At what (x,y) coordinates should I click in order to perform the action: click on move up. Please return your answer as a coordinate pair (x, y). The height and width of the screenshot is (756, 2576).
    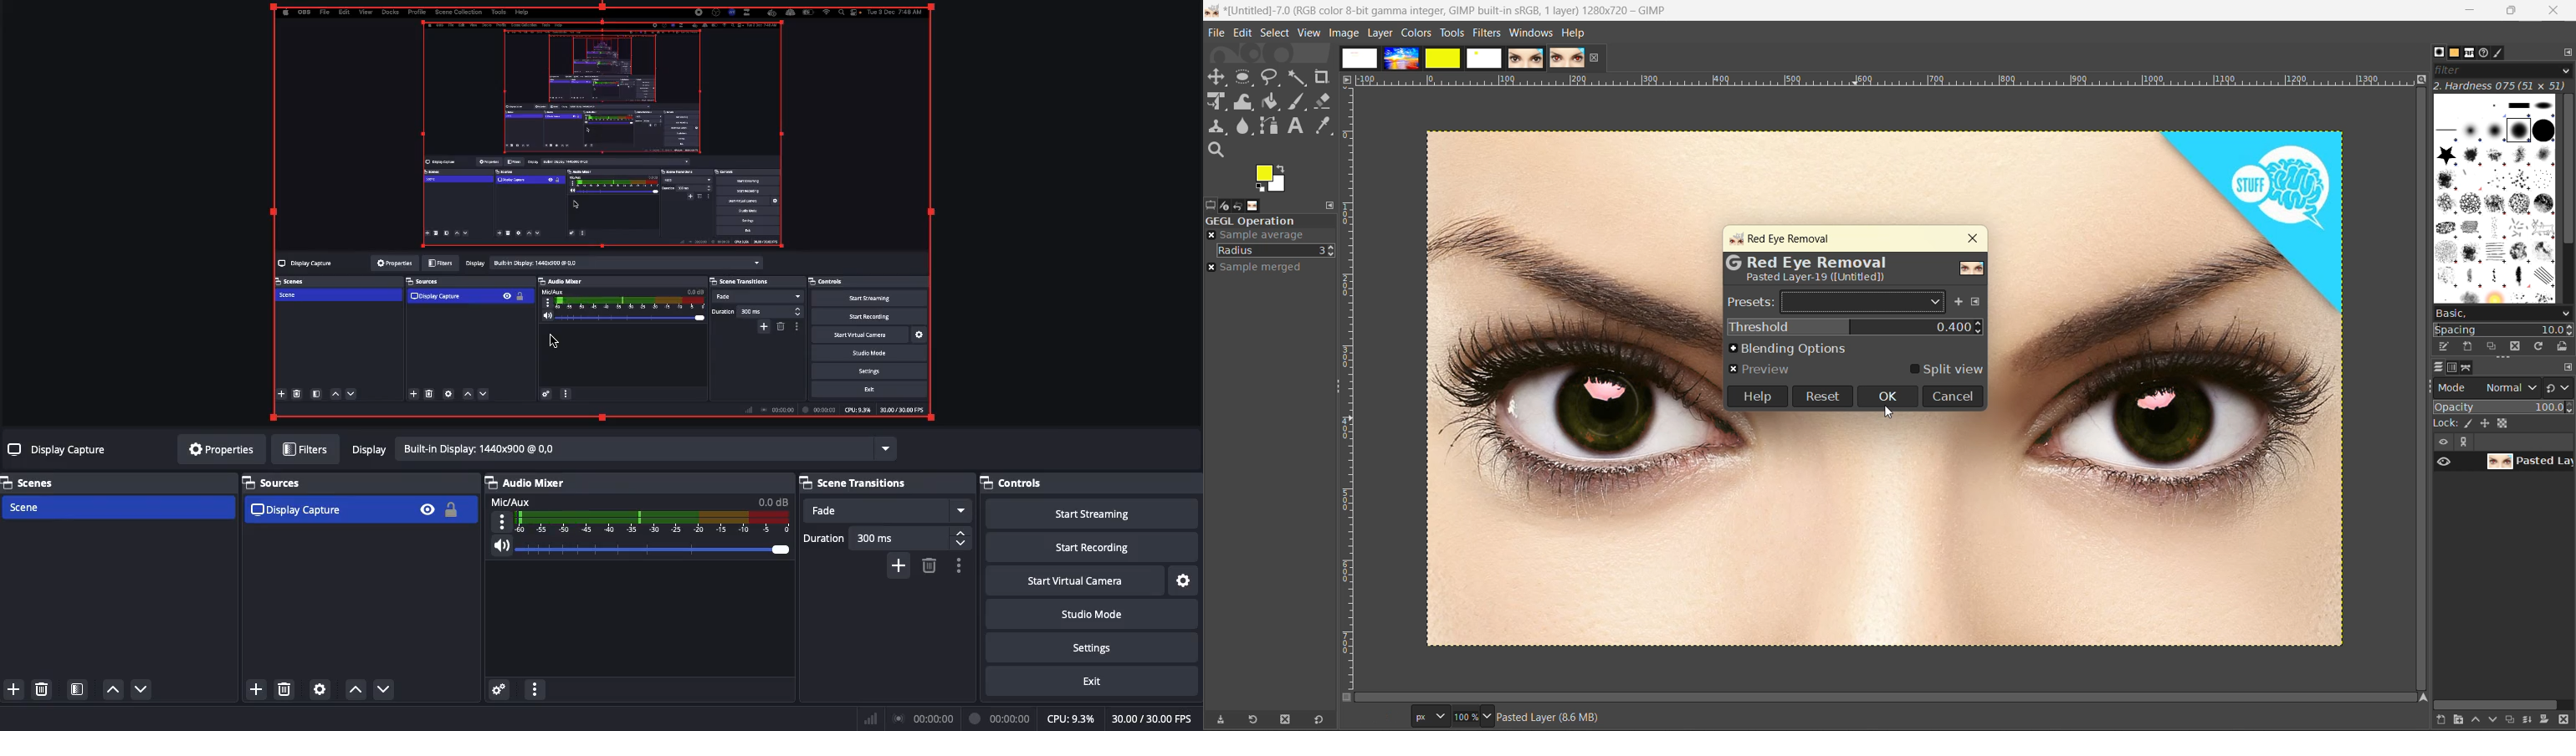
    Looking at the image, I should click on (352, 692).